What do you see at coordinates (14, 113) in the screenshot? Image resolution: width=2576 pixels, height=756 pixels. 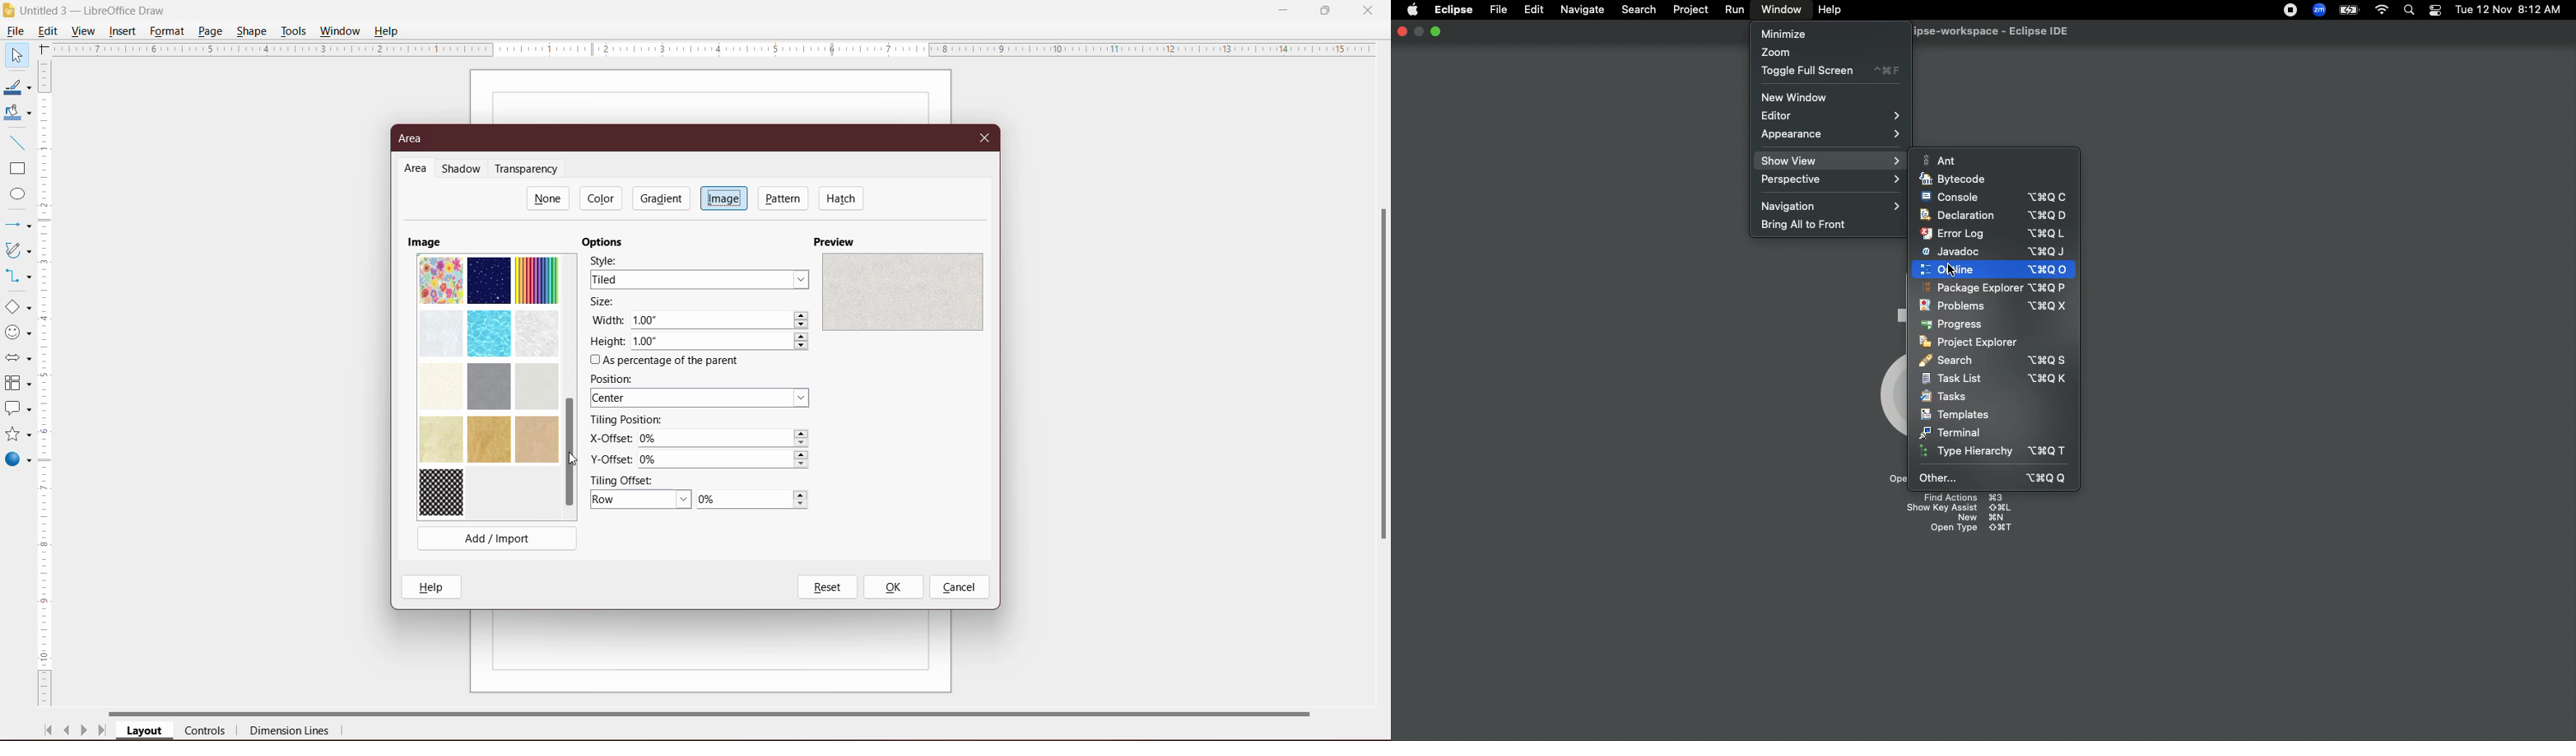 I see `Fill Color` at bounding box center [14, 113].